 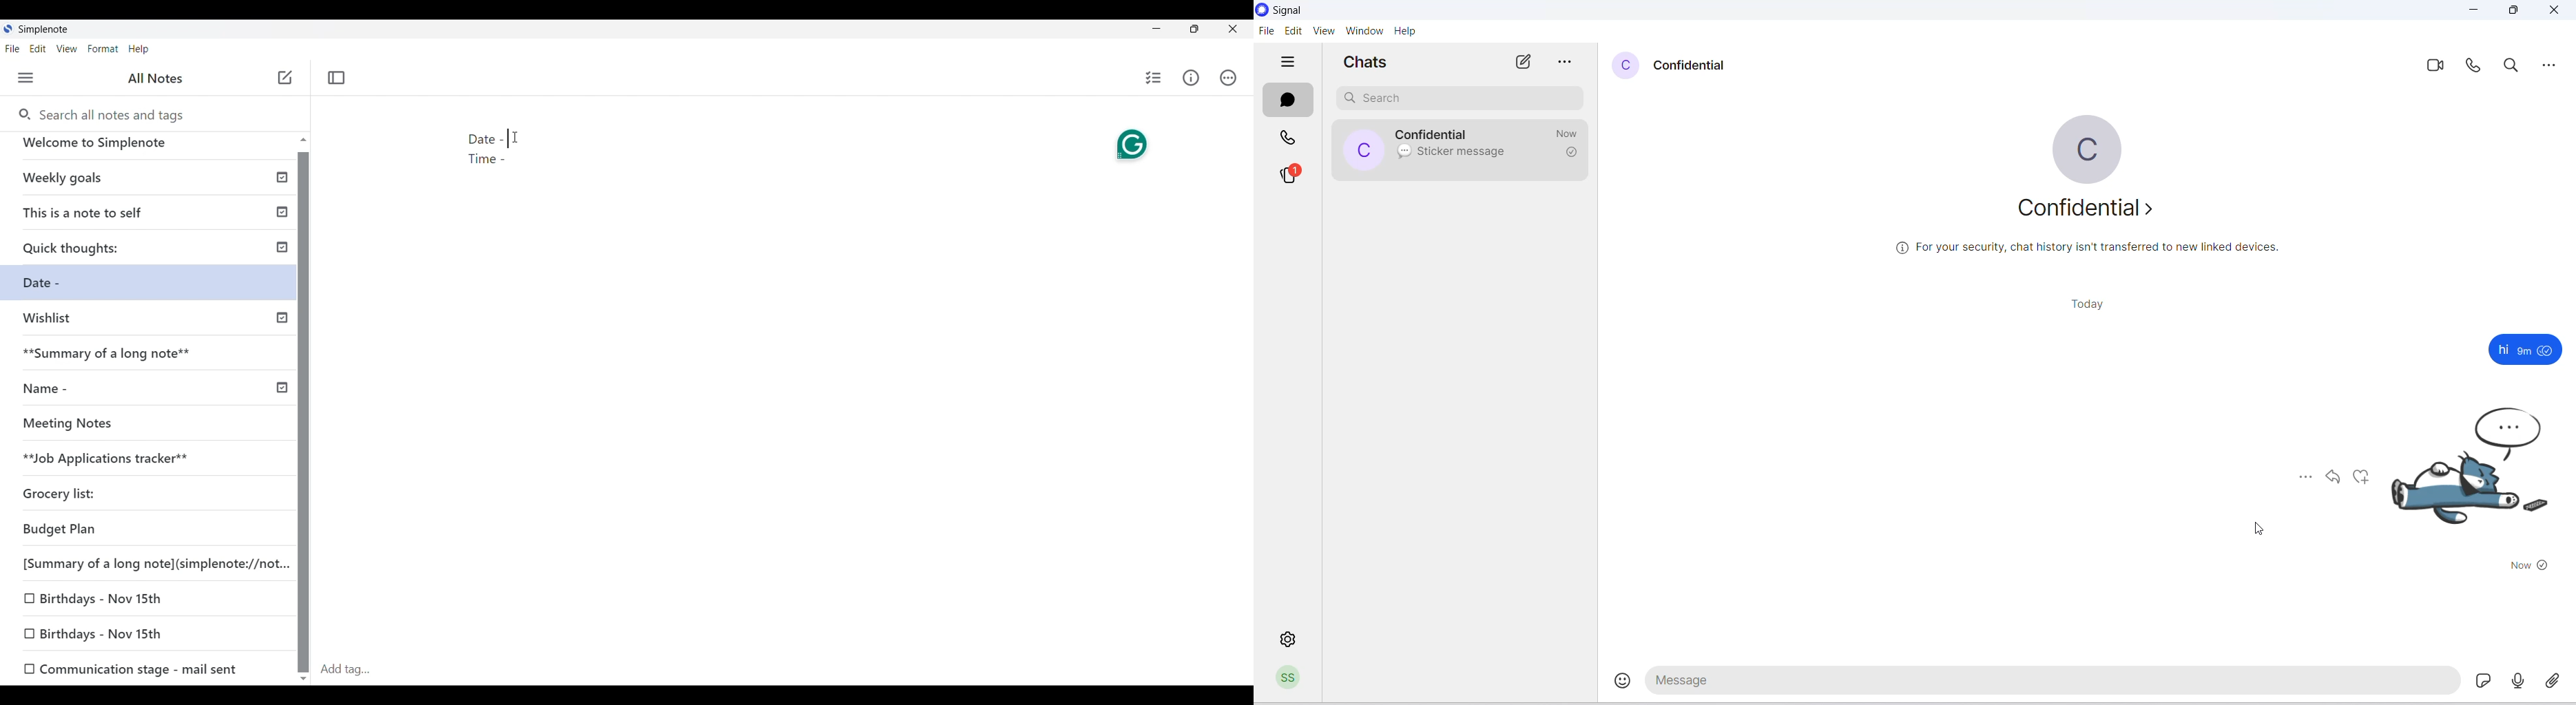 What do you see at coordinates (156, 217) in the screenshot?
I see `Published note indicated by check icon` at bounding box center [156, 217].